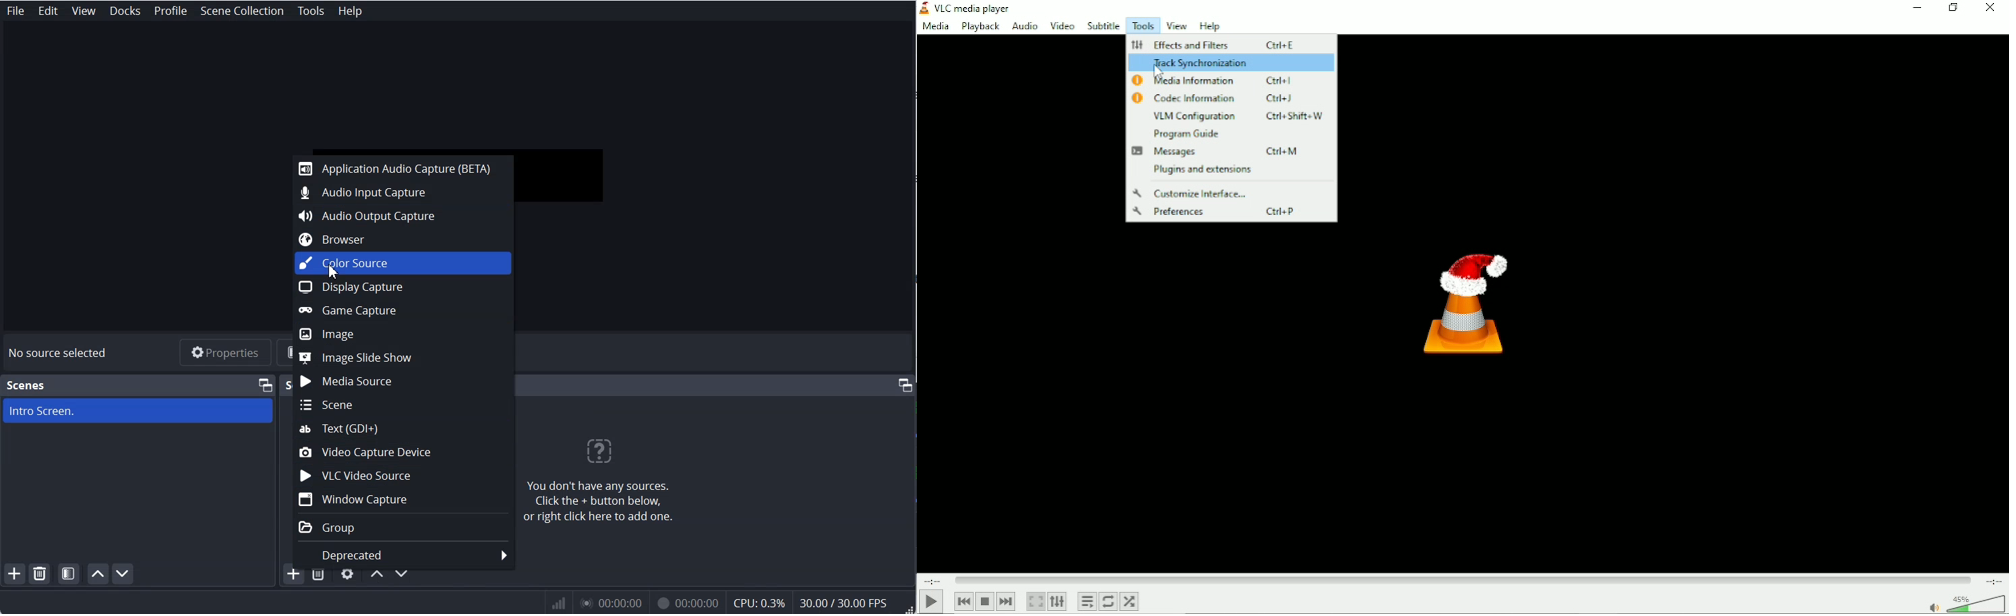 The image size is (2016, 616). I want to click on File, so click(15, 11).